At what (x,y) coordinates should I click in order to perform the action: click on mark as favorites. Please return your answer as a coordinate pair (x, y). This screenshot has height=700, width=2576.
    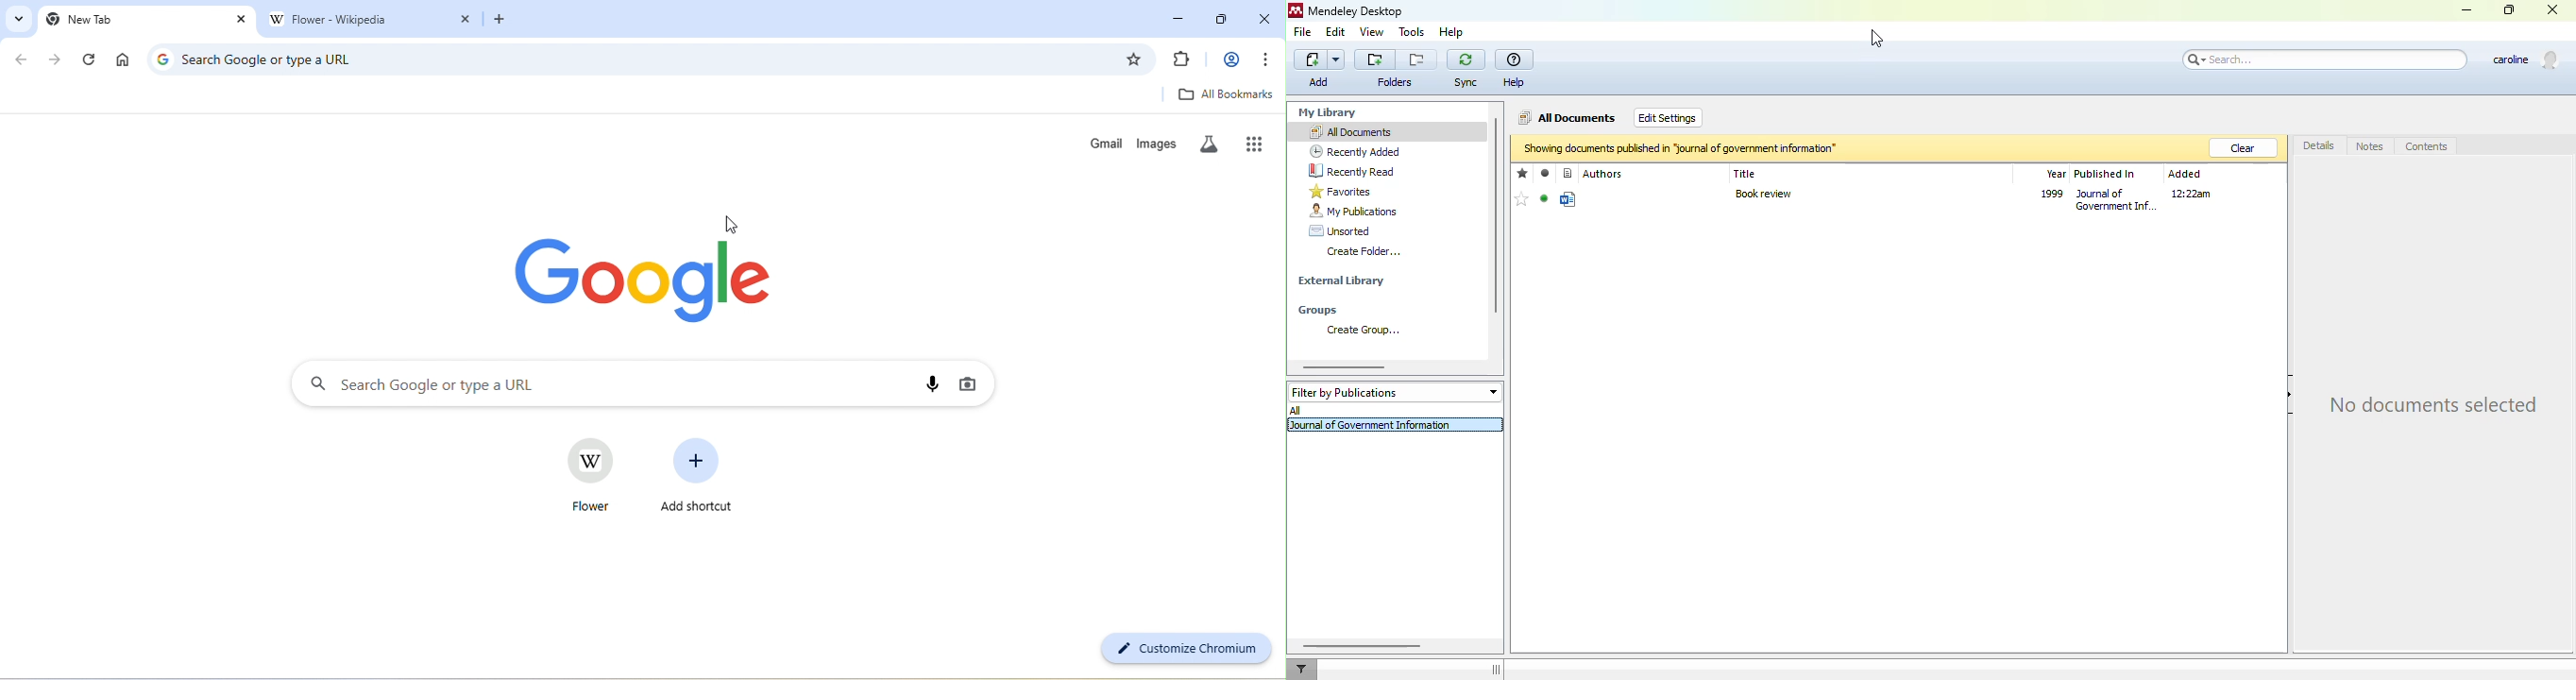
    Looking at the image, I should click on (1523, 199).